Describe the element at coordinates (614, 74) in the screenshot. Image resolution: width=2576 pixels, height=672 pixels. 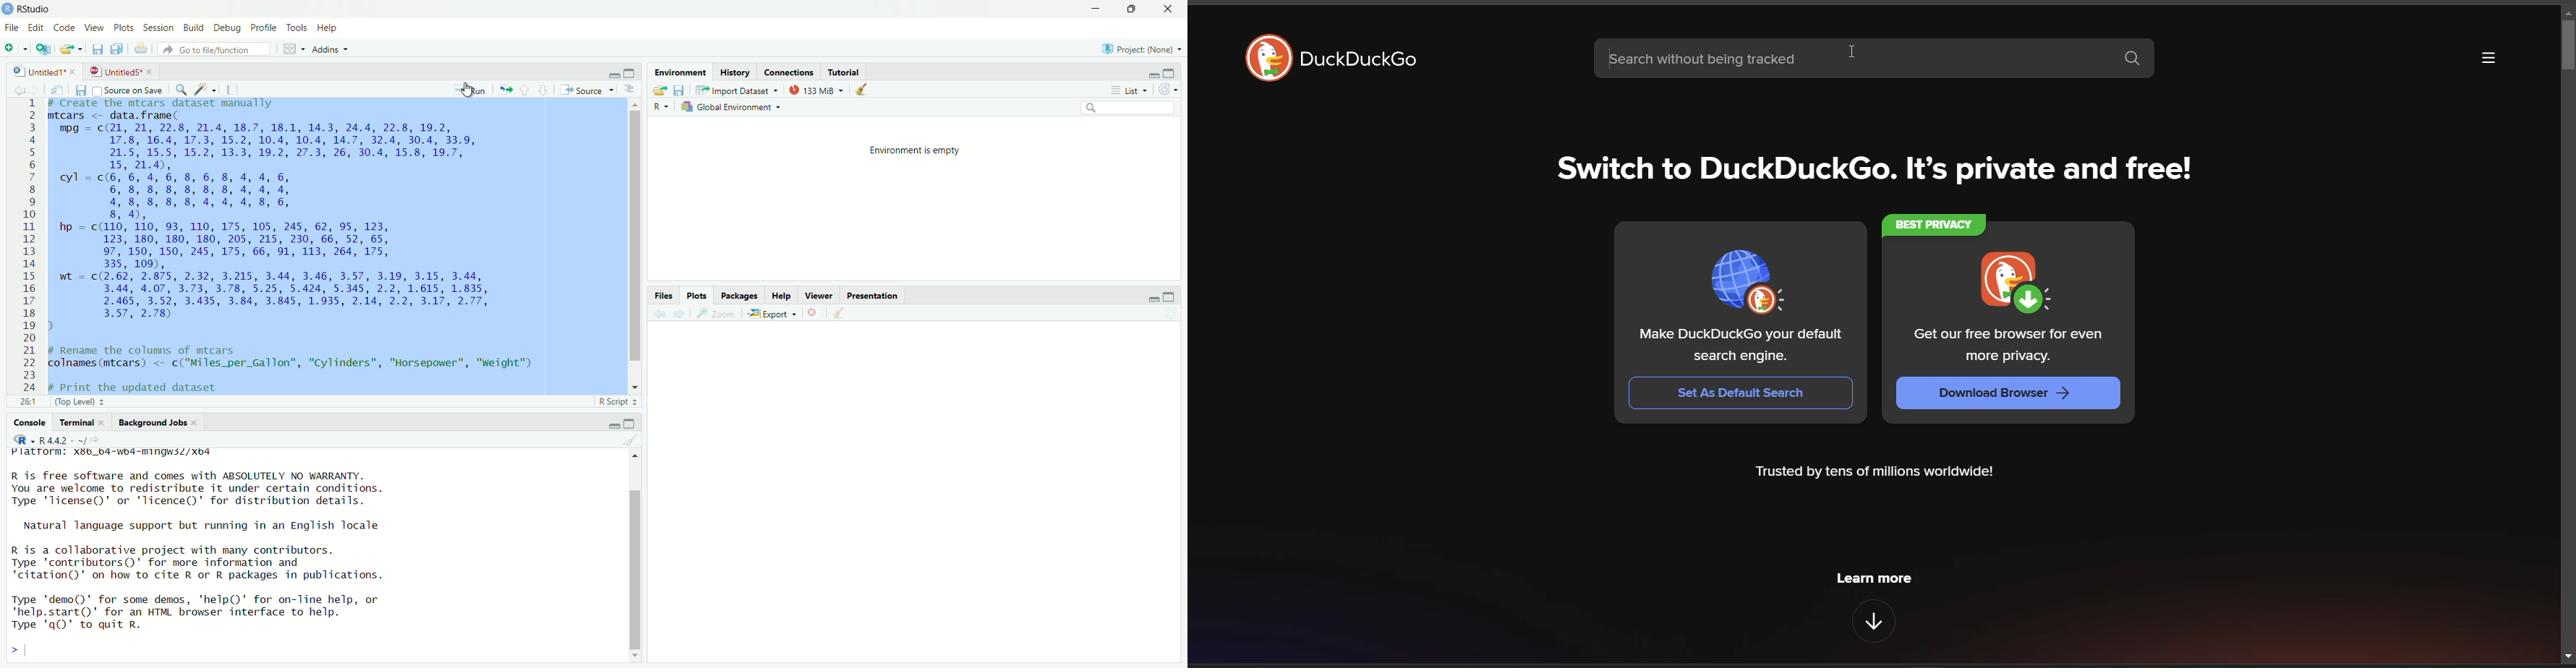
I see `minimise` at that location.